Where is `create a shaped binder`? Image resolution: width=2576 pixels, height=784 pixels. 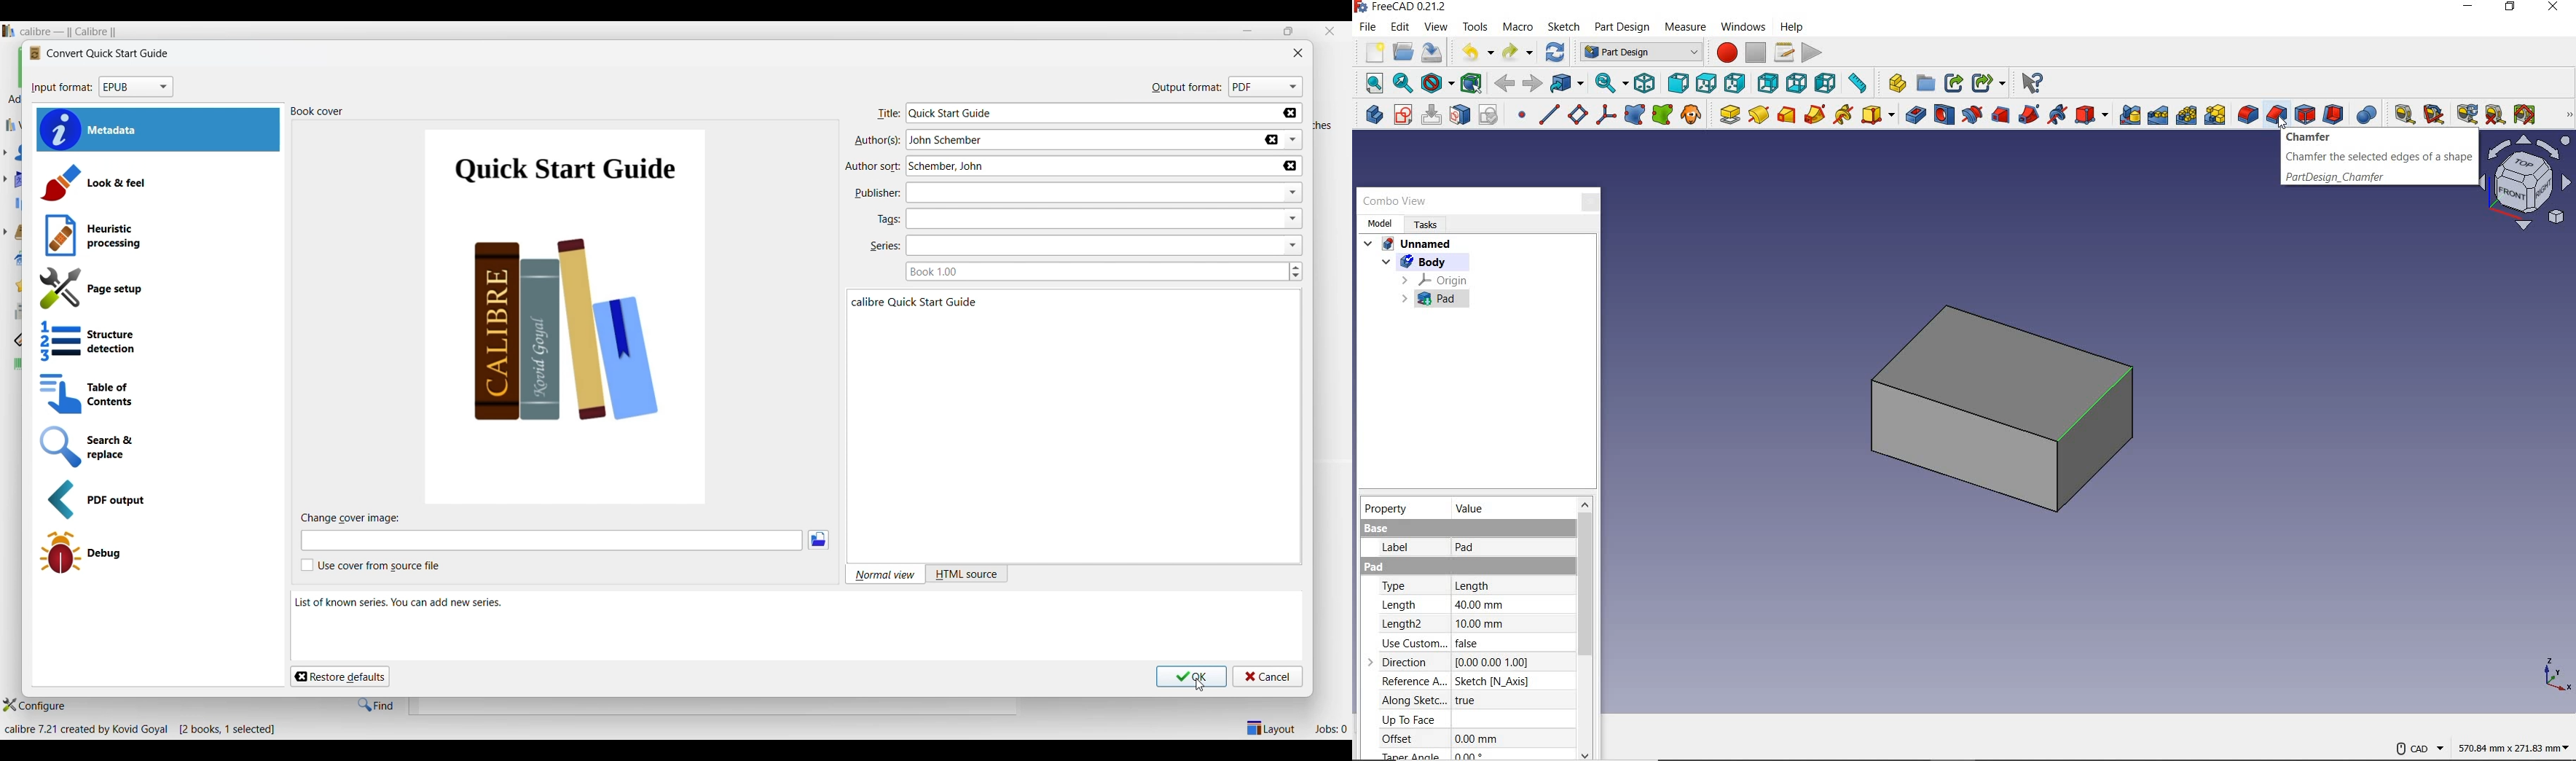
create a shaped binder is located at coordinates (1636, 114).